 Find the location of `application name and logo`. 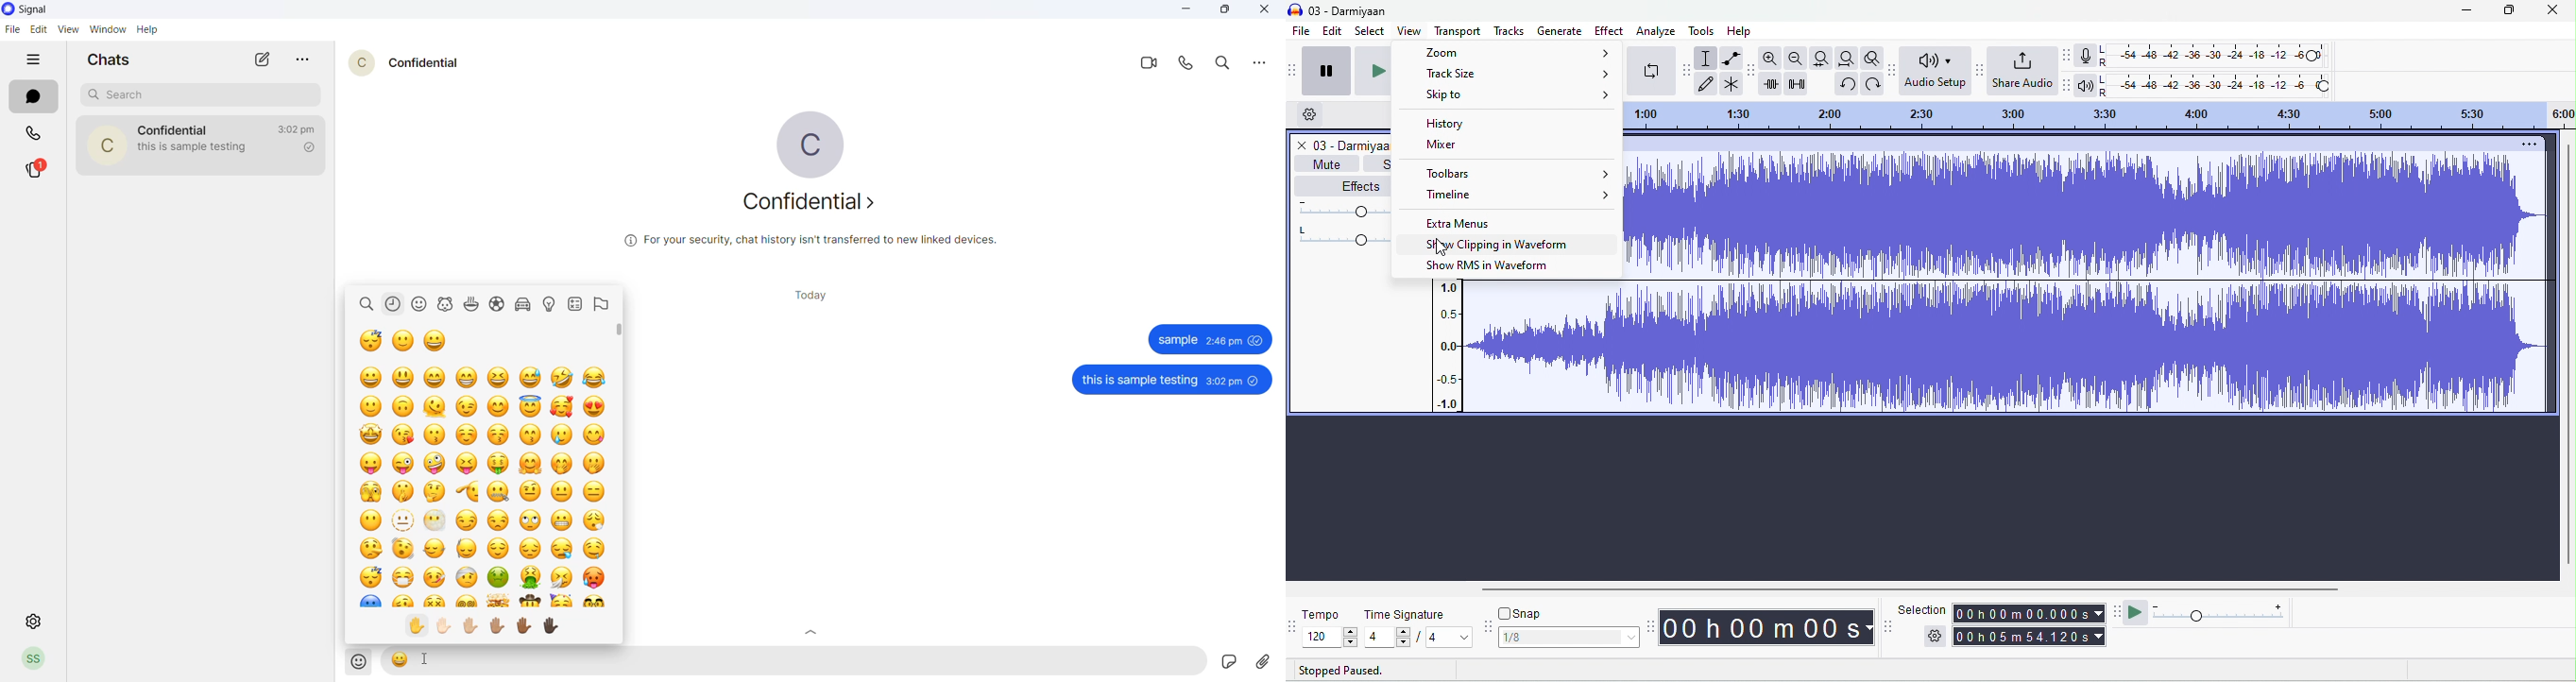

application name and logo is located at coordinates (35, 11).